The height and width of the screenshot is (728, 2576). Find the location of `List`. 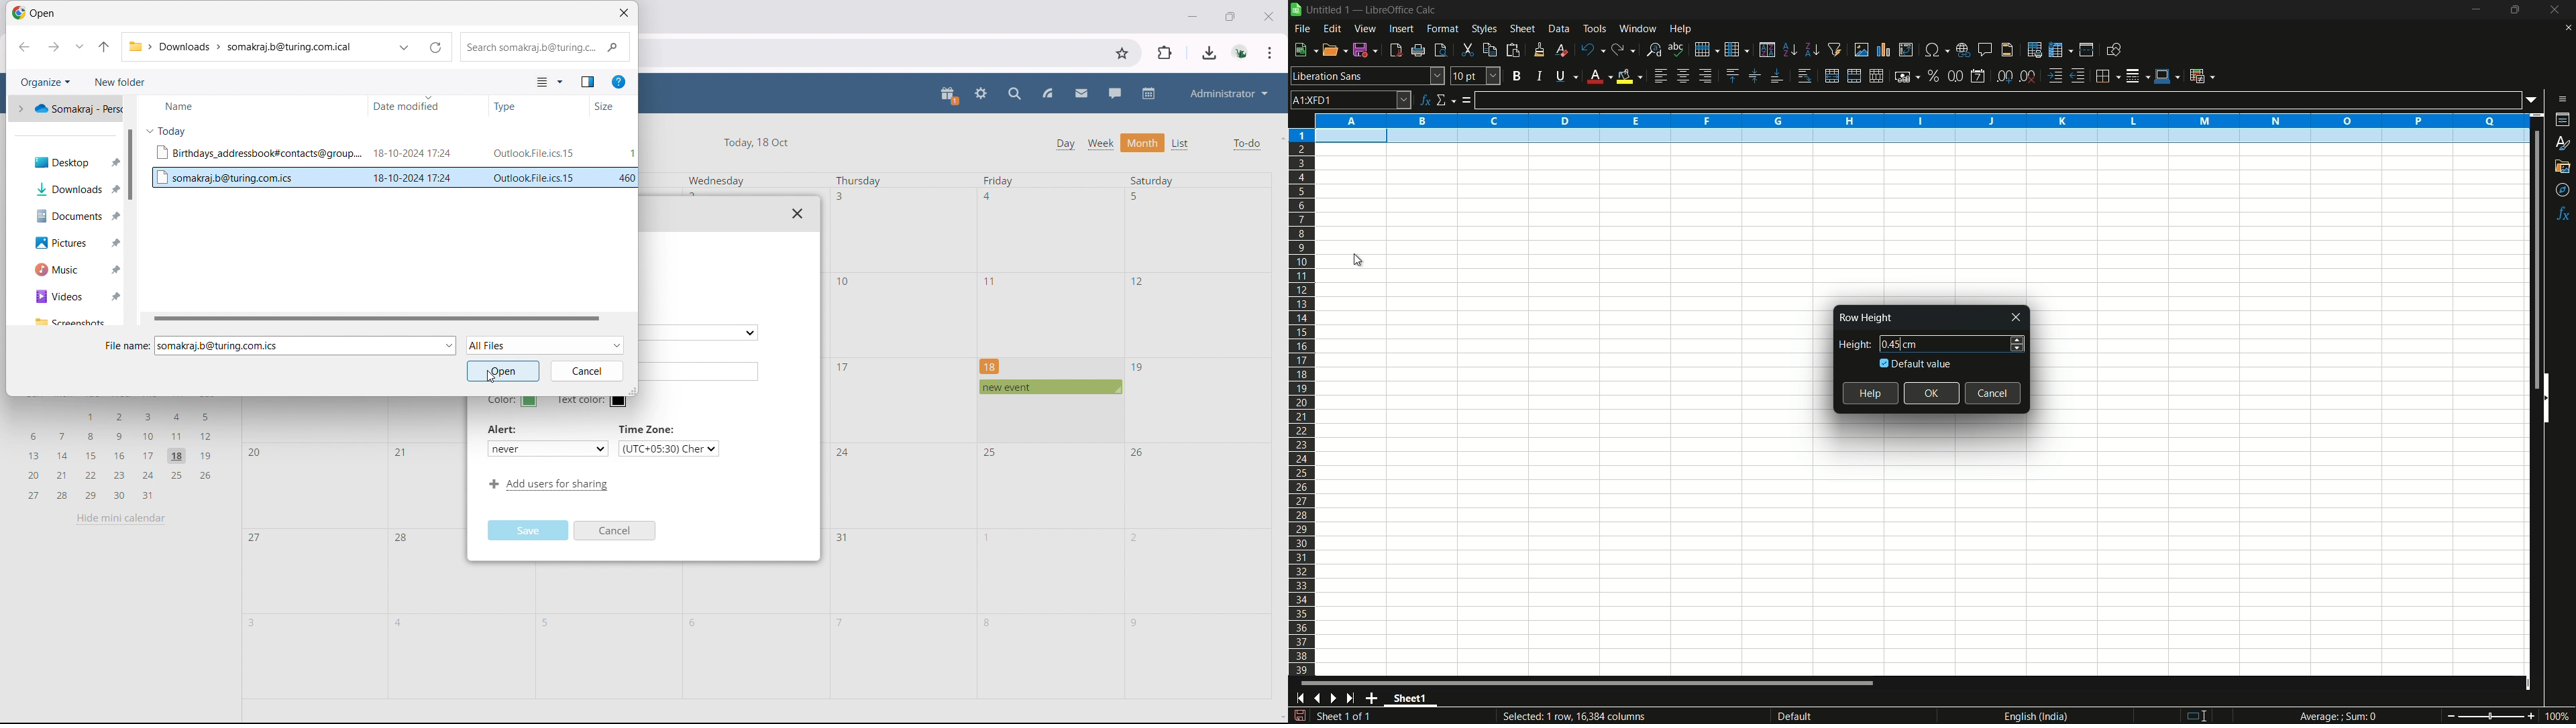

List is located at coordinates (1181, 144).